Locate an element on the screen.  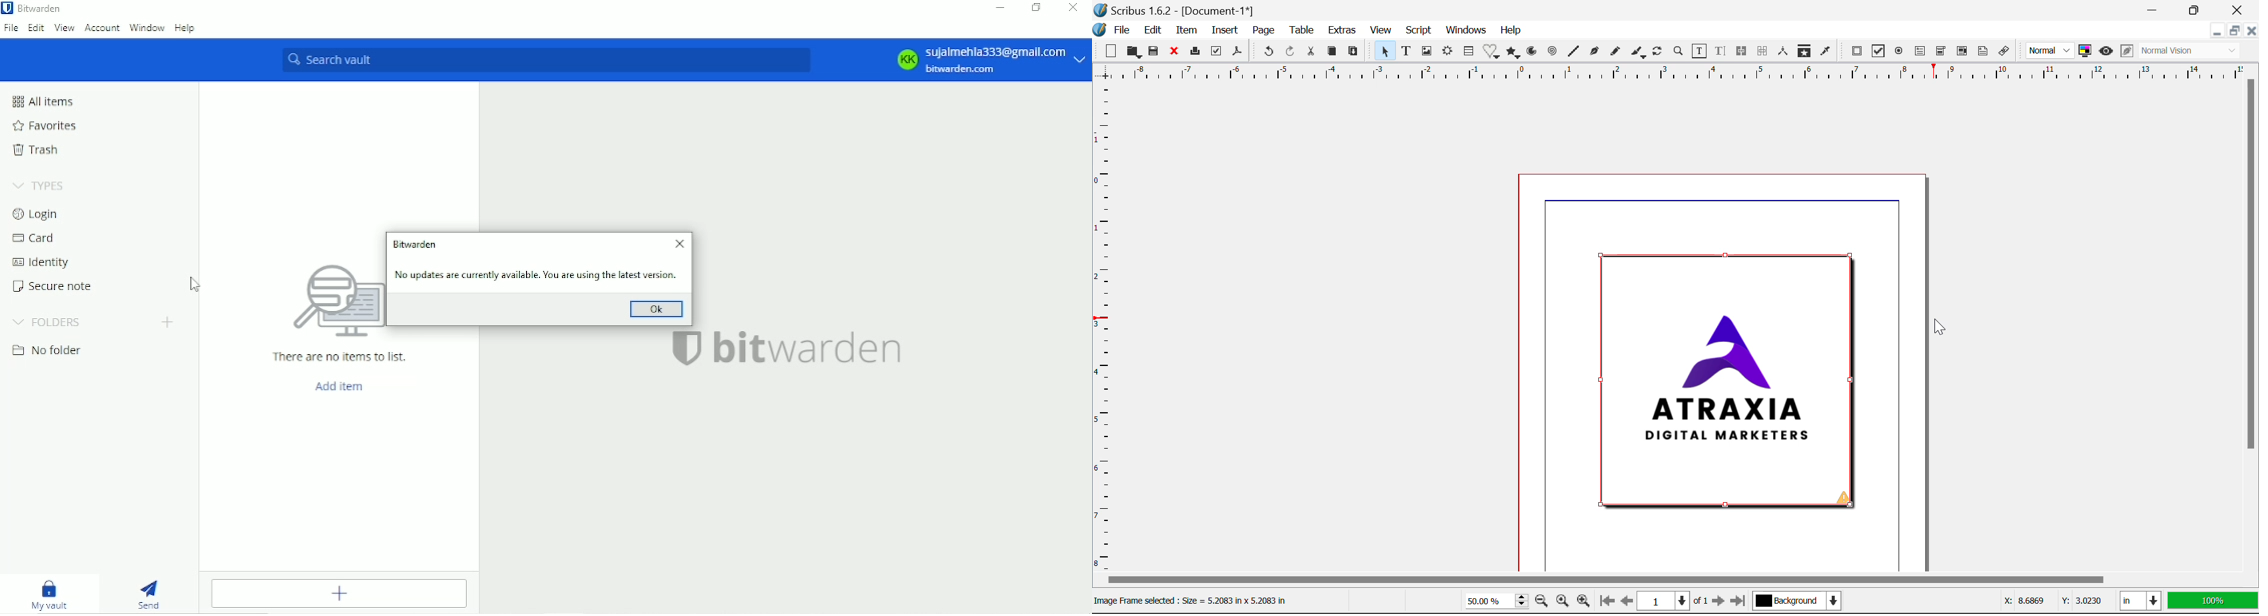
sujaimehla333@gmail.com bitwarden.com is located at coordinates (1007, 61).